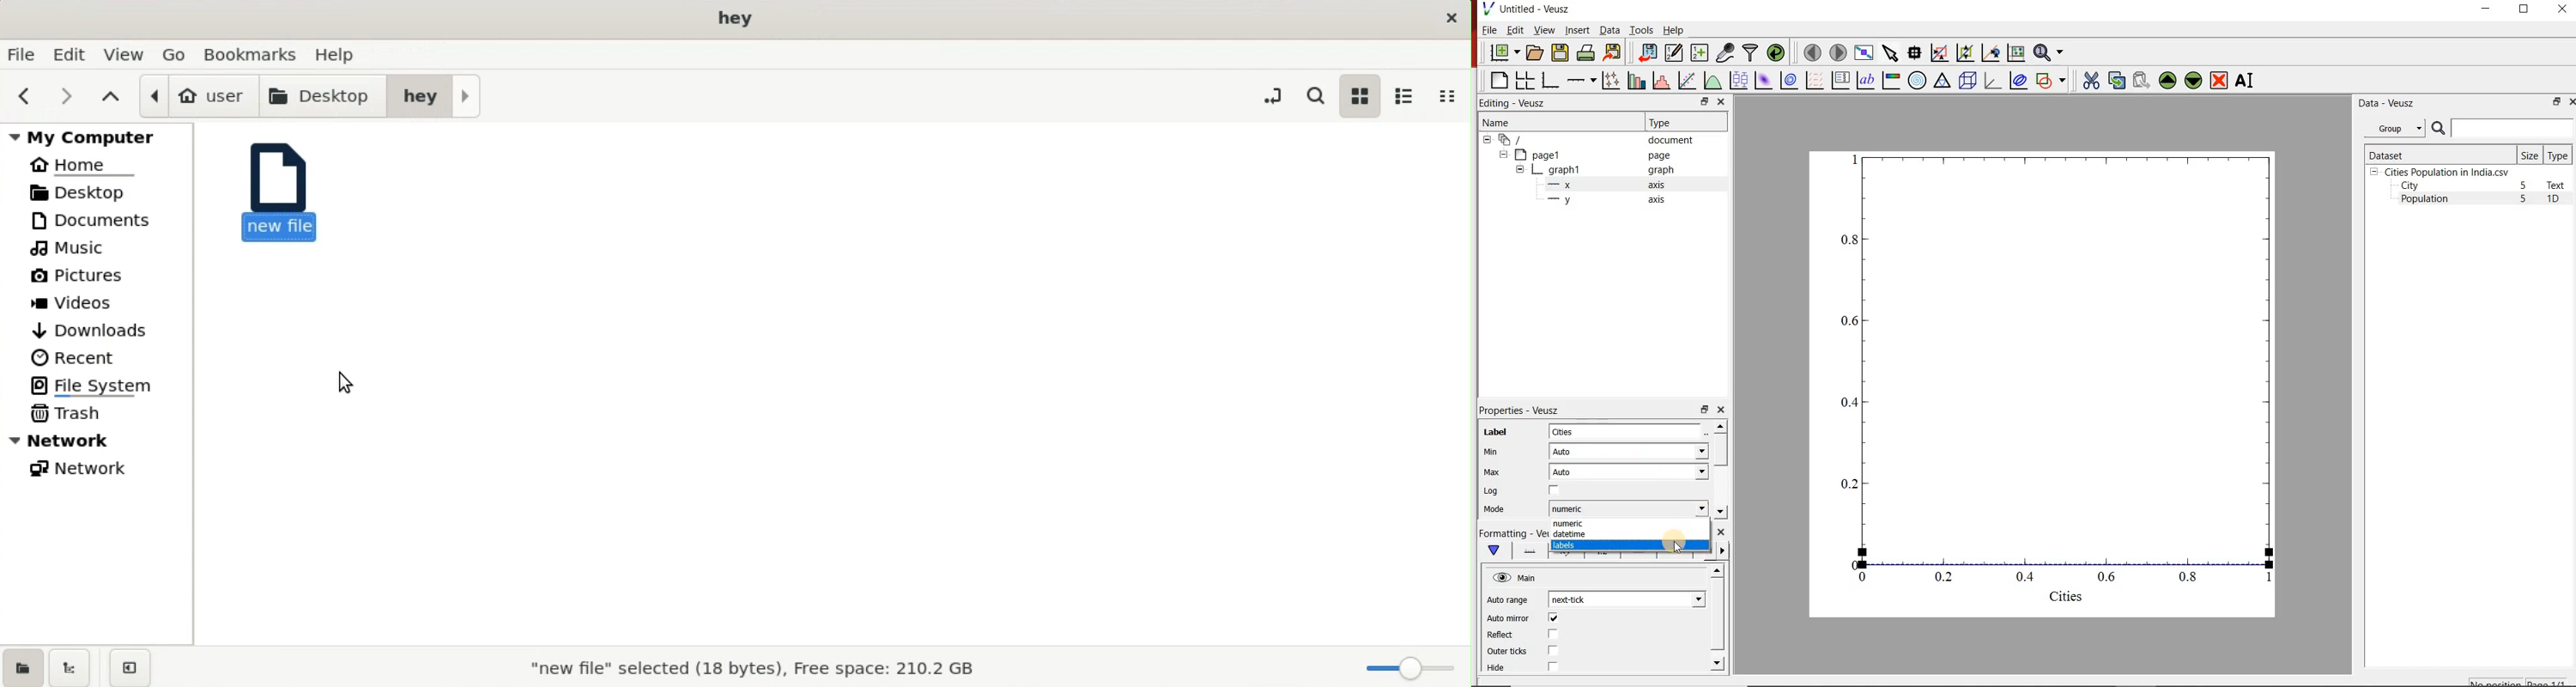 The image size is (2576, 700). What do you see at coordinates (2559, 200) in the screenshot?
I see `1D` at bounding box center [2559, 200].